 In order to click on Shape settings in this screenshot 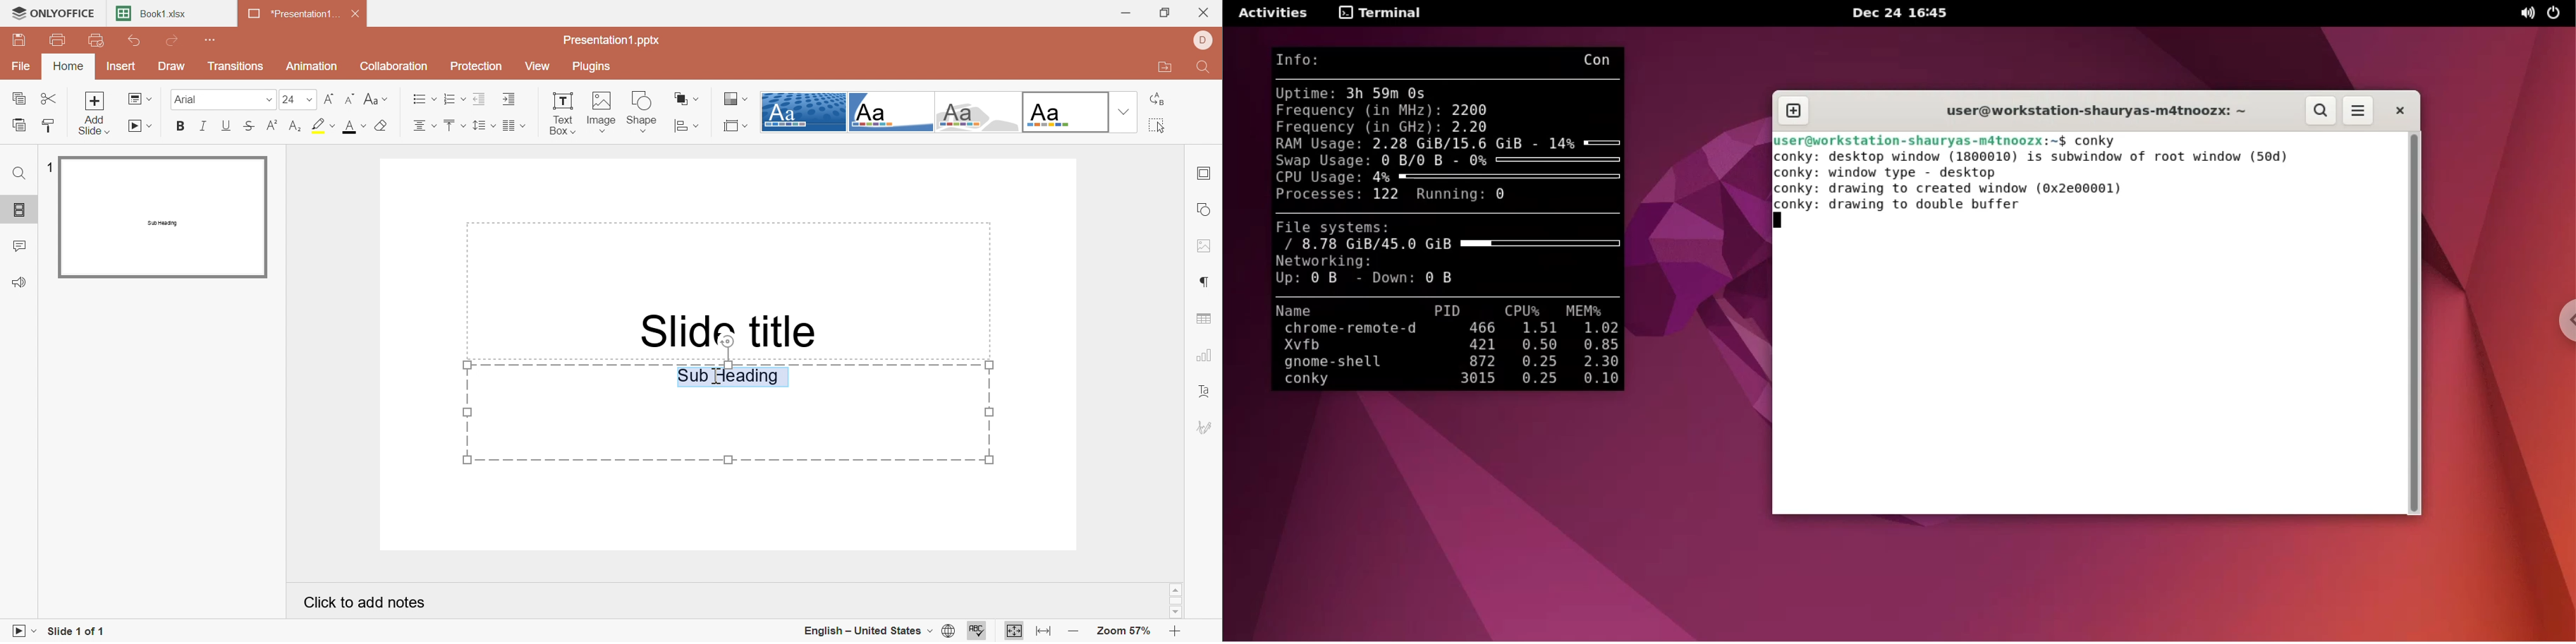, I will do `click(1206, 209)`.